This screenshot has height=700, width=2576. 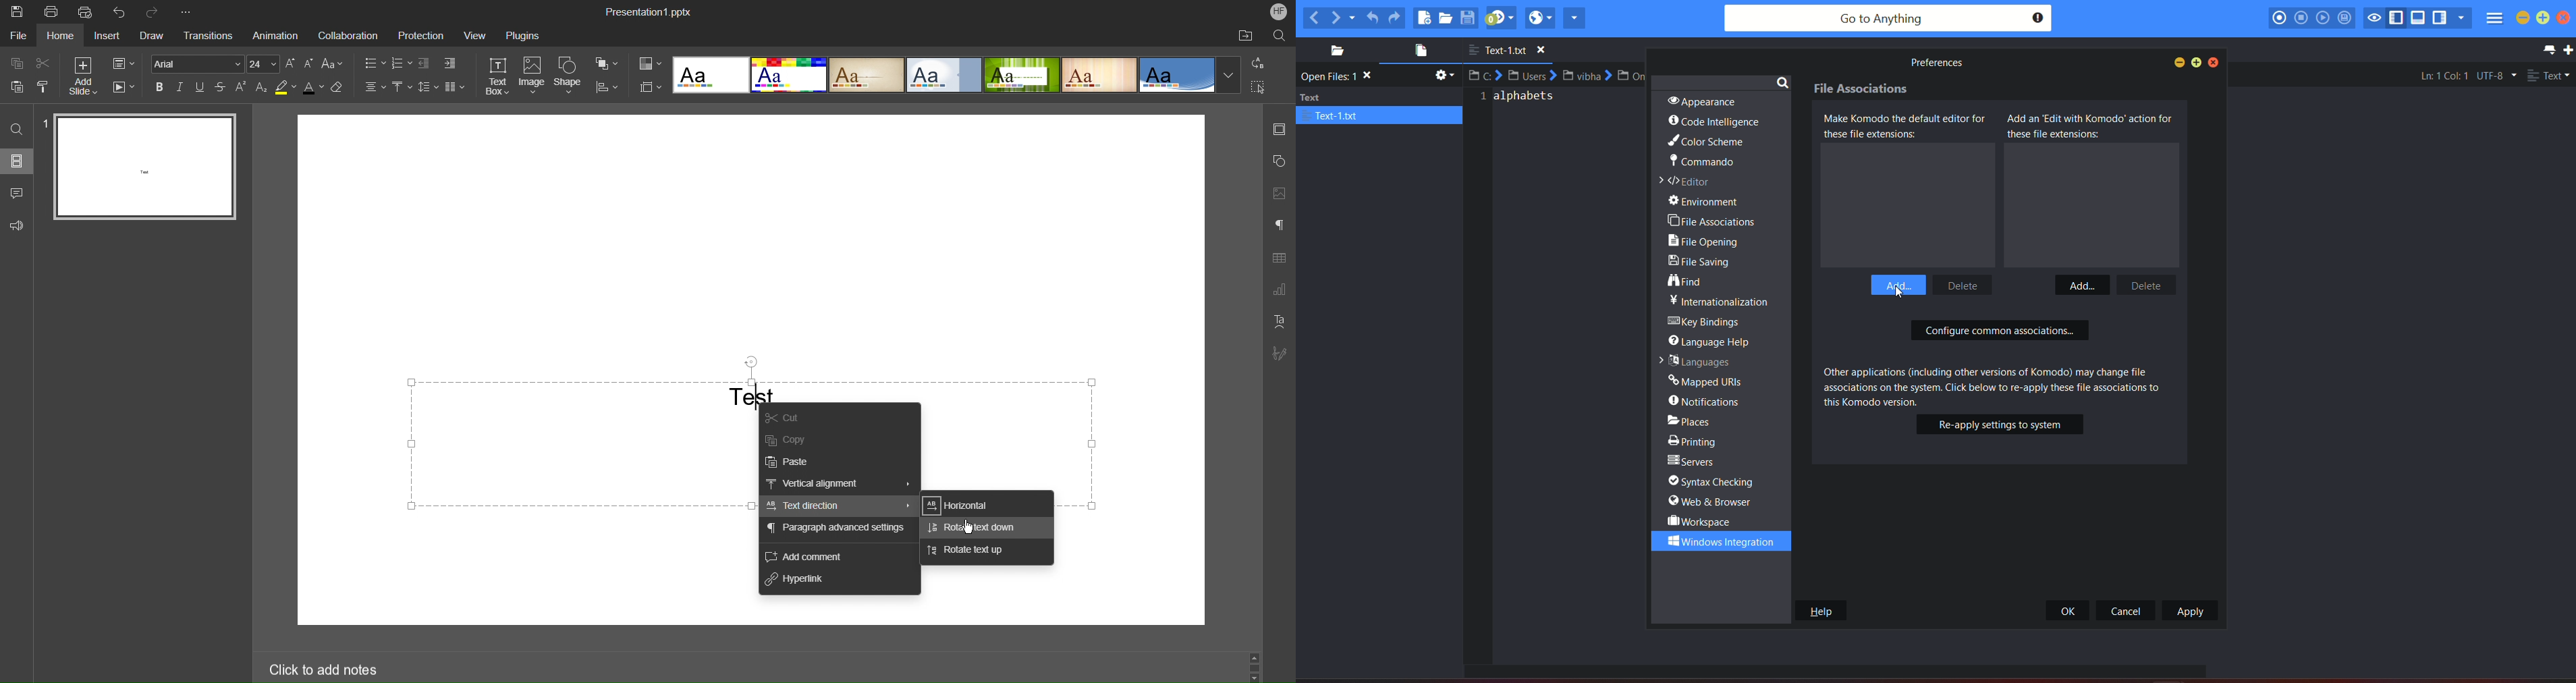 What do you see at coordinates (1280, 131) in the screenshot?
I see `Slide Settings` at bounding box center [1280, 131].